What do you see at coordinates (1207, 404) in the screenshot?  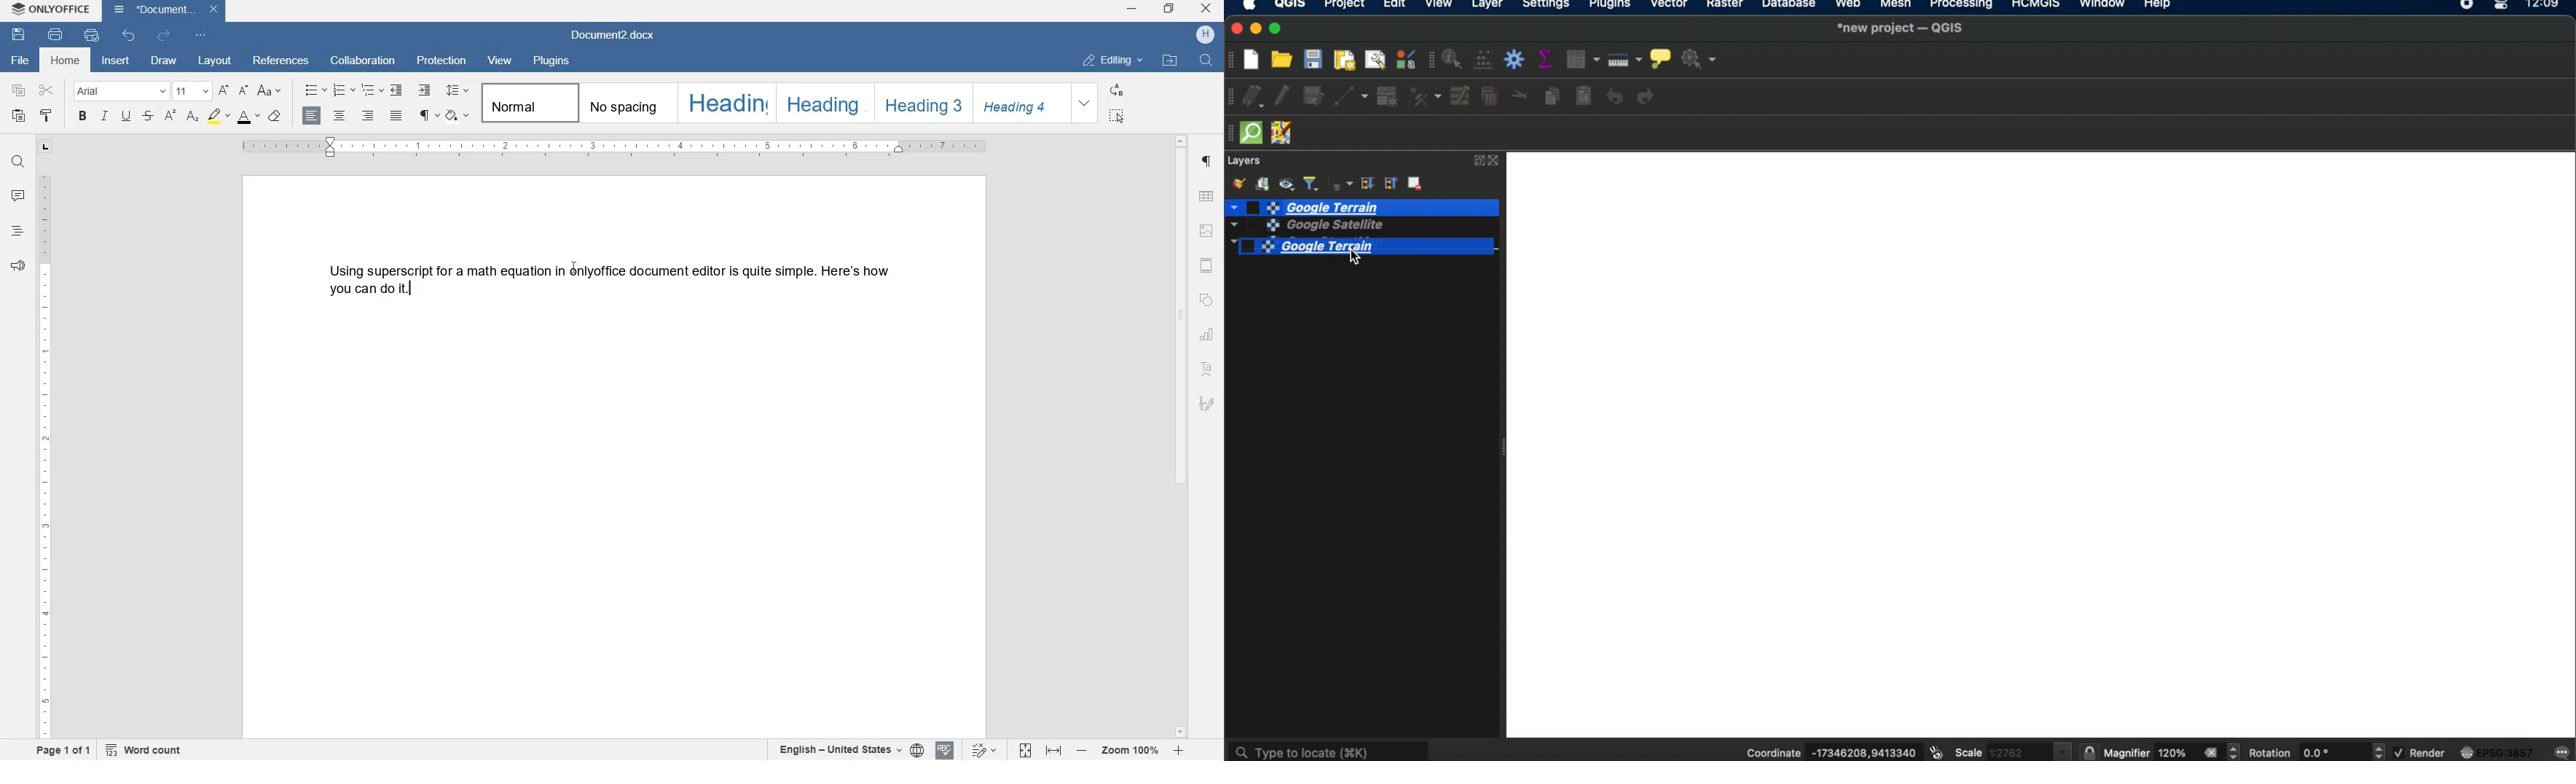 I see `signature` at bounding box center [1207, 404].